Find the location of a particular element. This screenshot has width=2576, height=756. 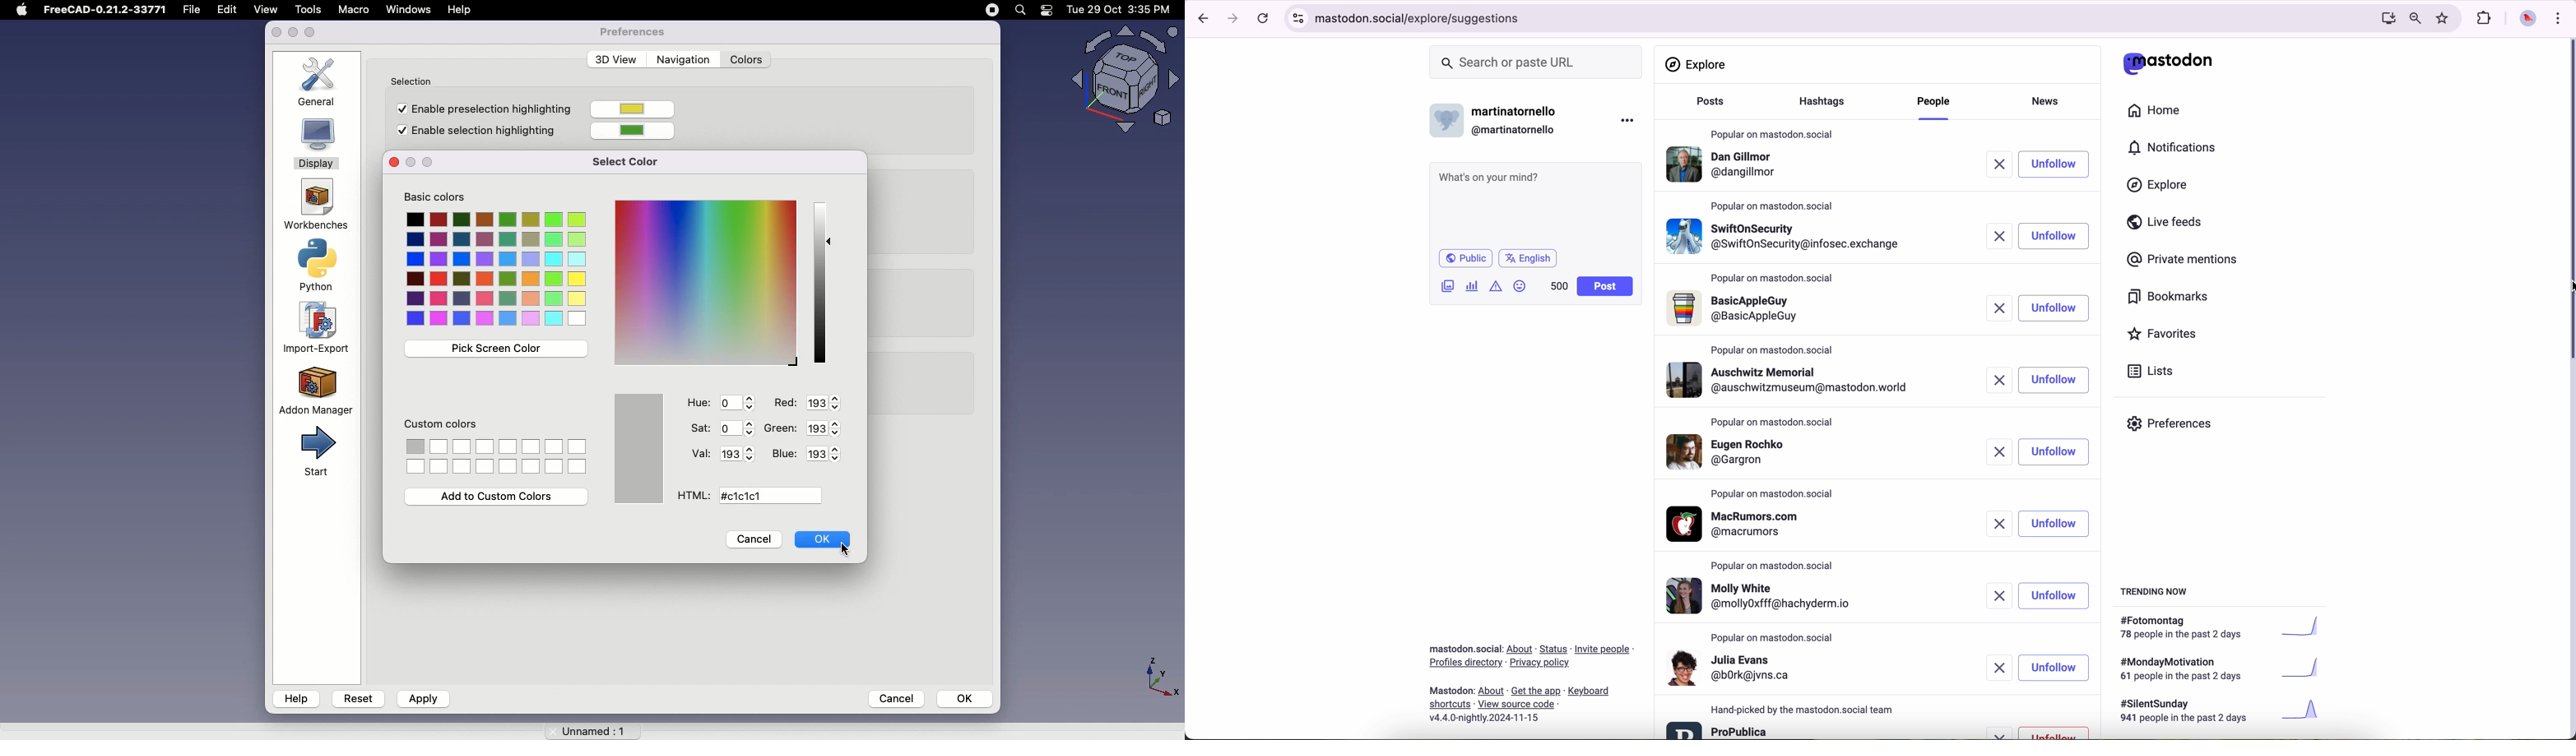

Select color is located at coordinates (634, 160).